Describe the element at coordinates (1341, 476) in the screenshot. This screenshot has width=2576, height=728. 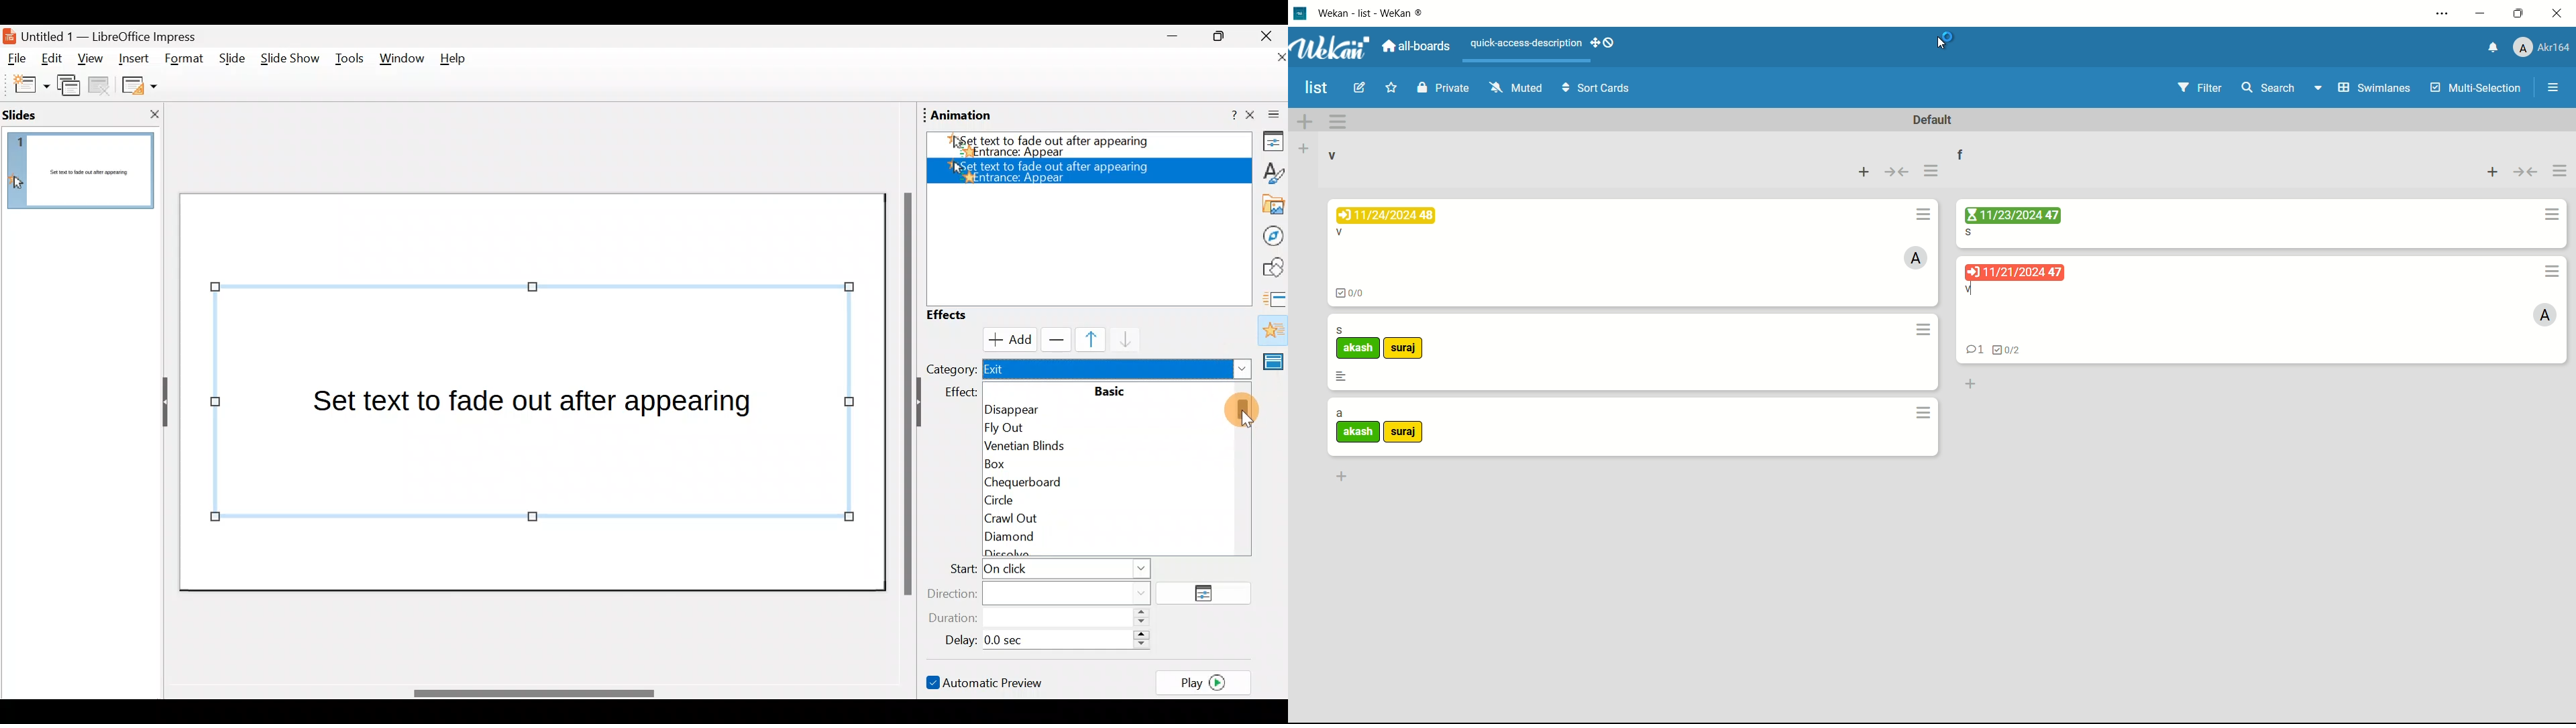
I see `add card bottom` at that location.